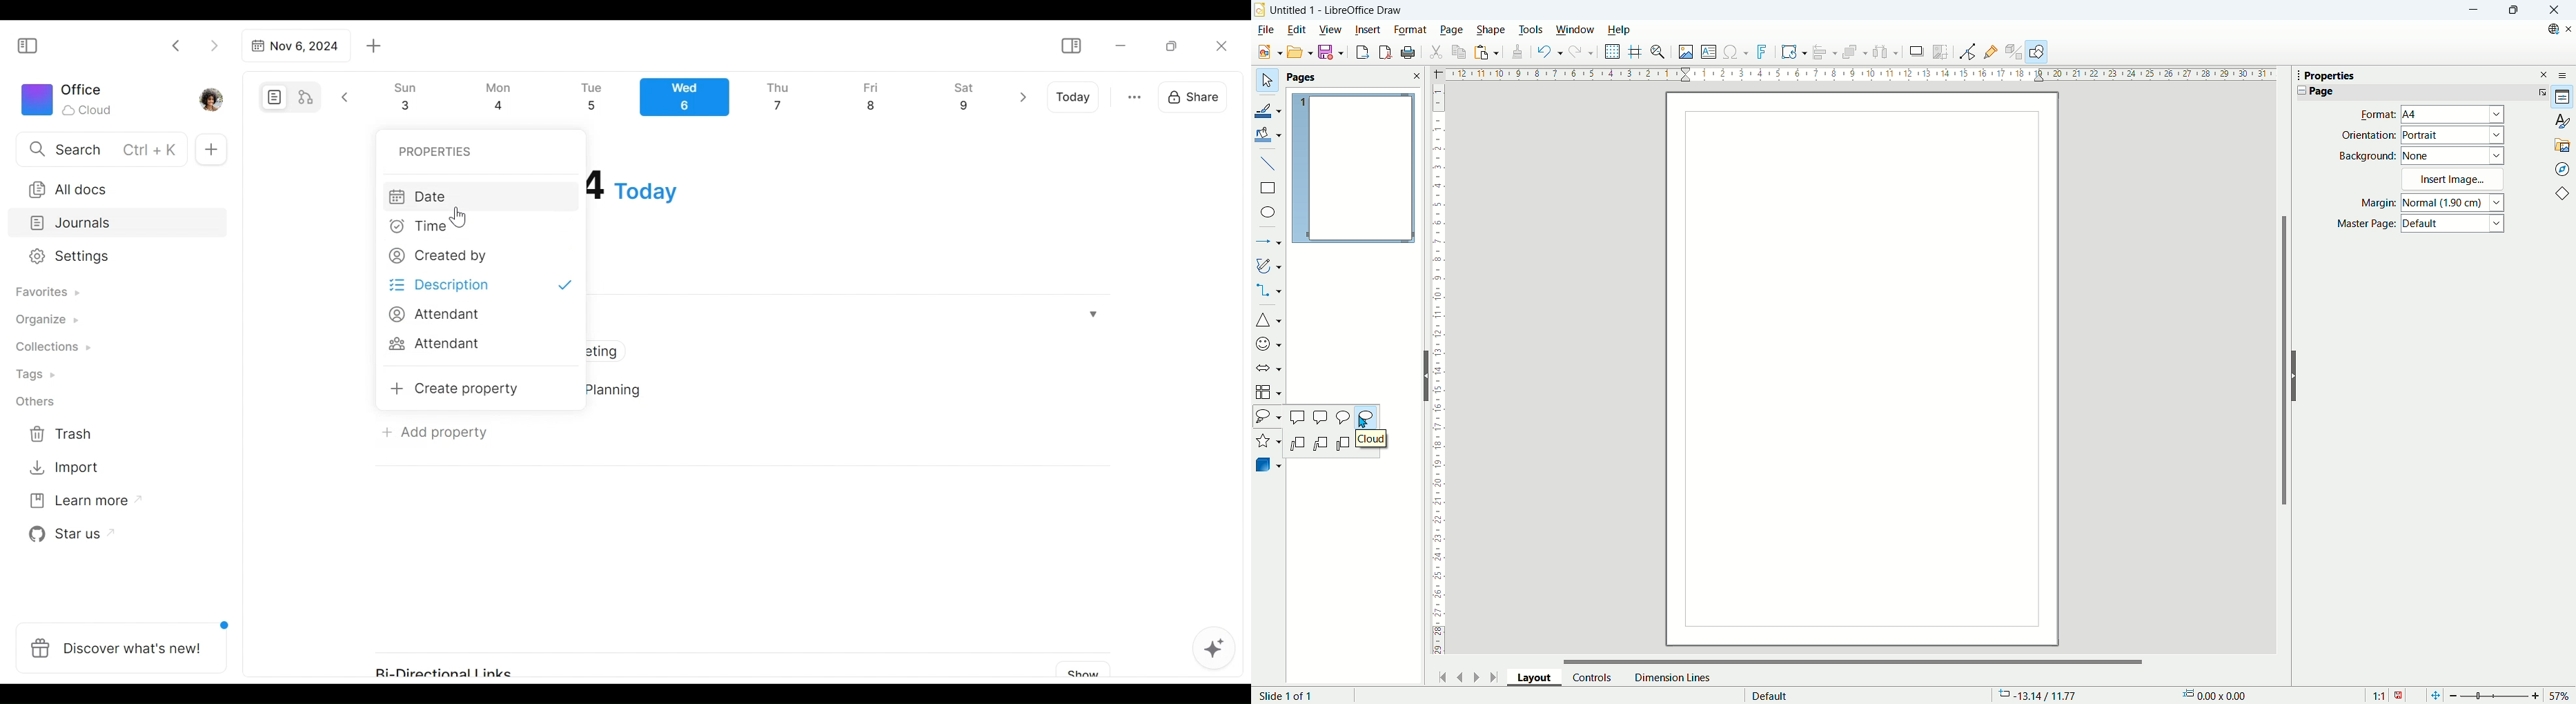  What do you see at coordinates (1121, 44) in the screenshot?
I see `Minimize` at bounding box center [1121, 44].